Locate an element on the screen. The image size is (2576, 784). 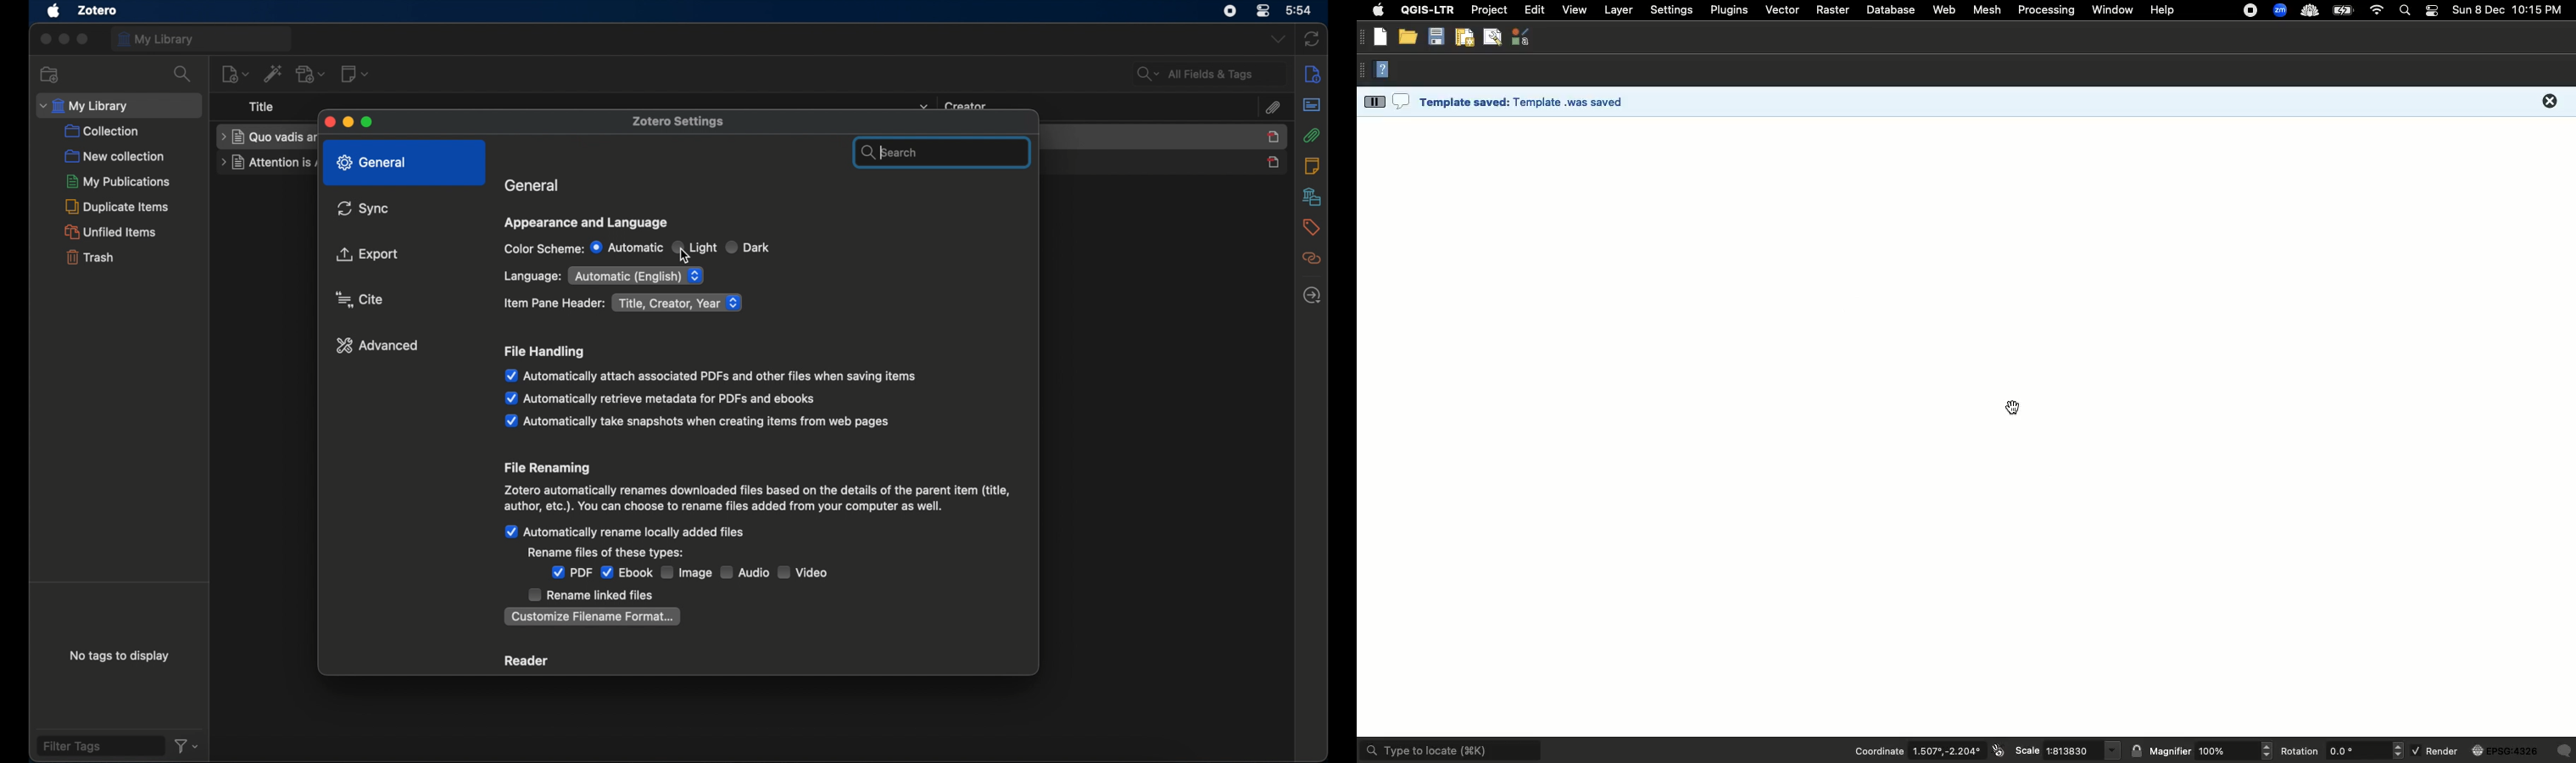
title, creator, year is located at coordinates (678, 303).